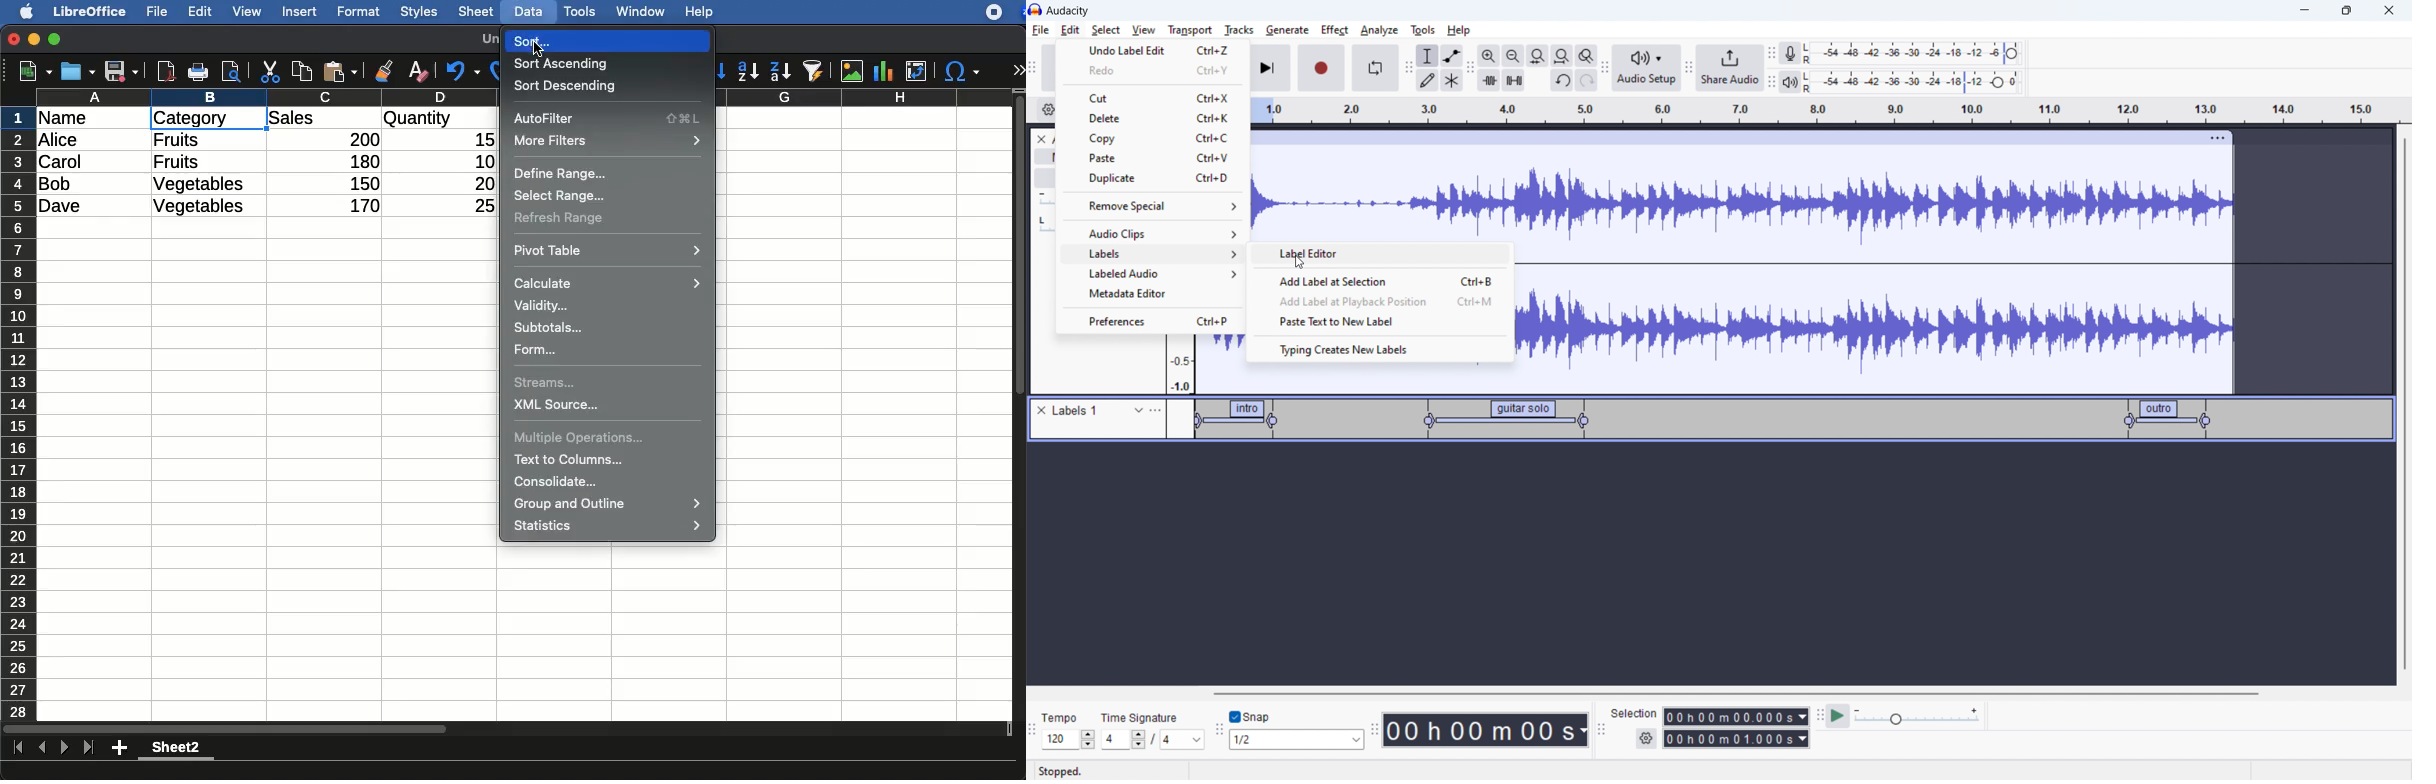  I want to click on quantity, so click(439, 120).